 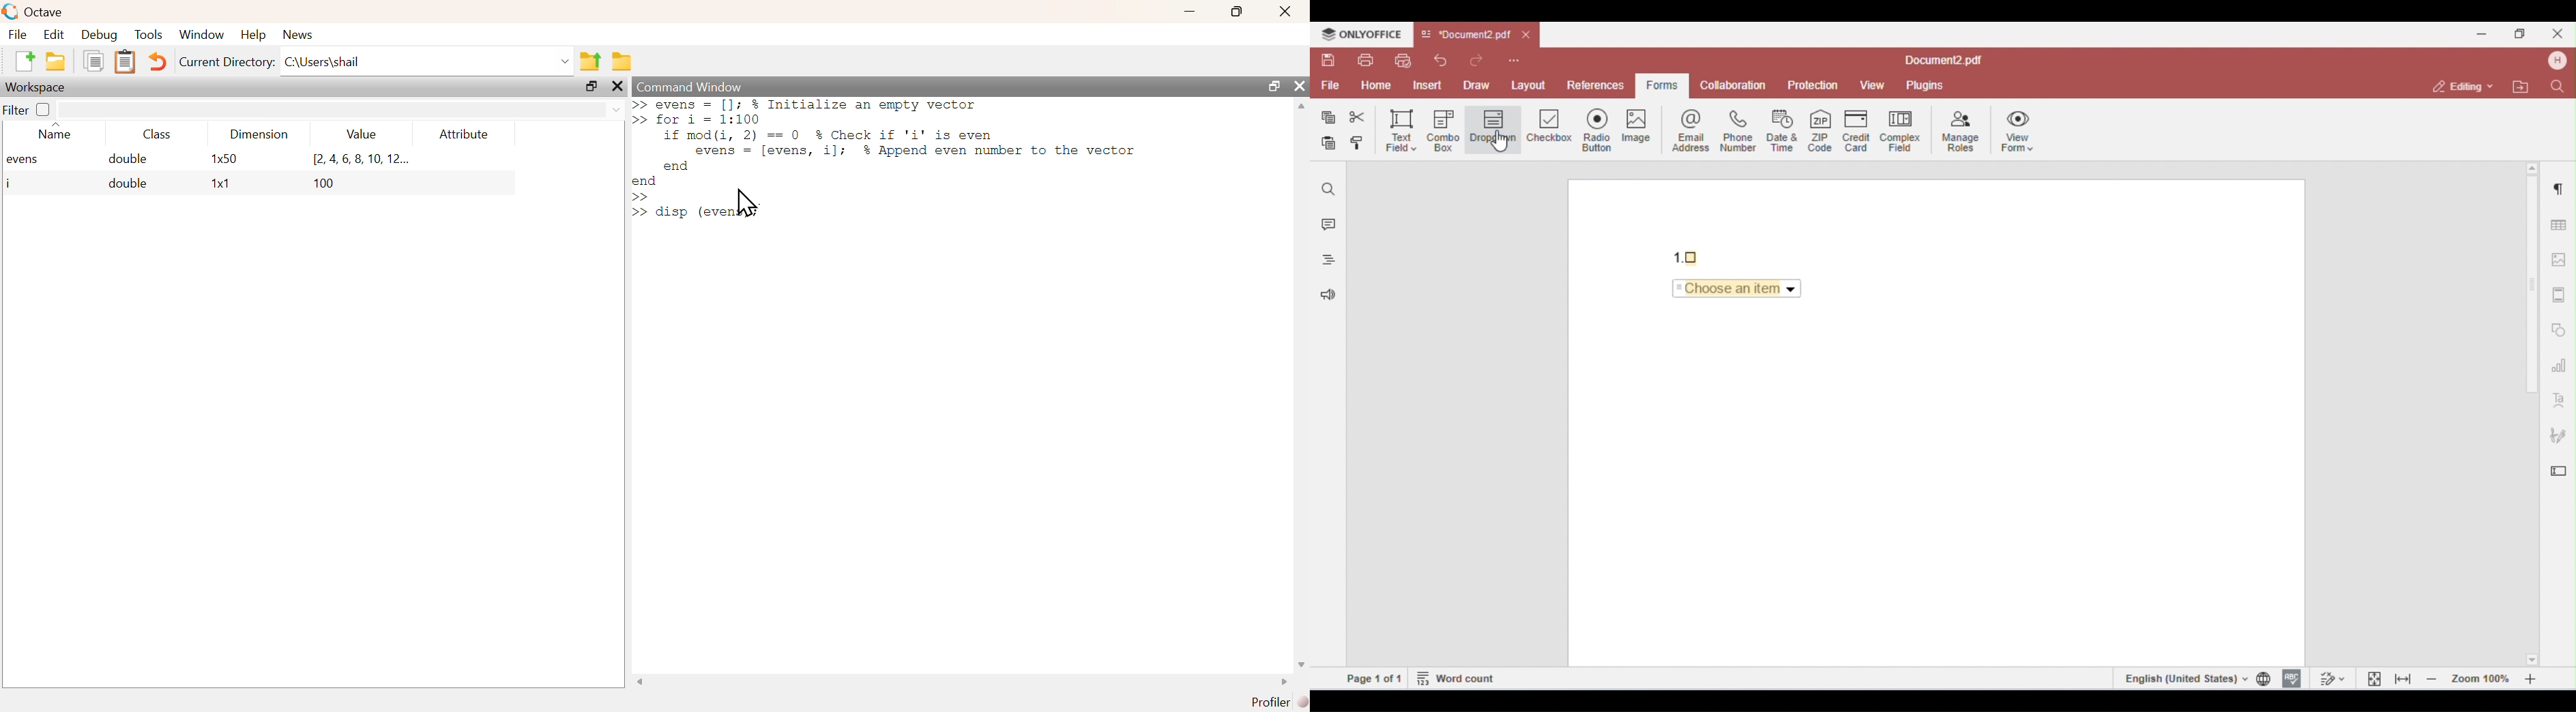 I want to click on double, so click(x=129, y=184).